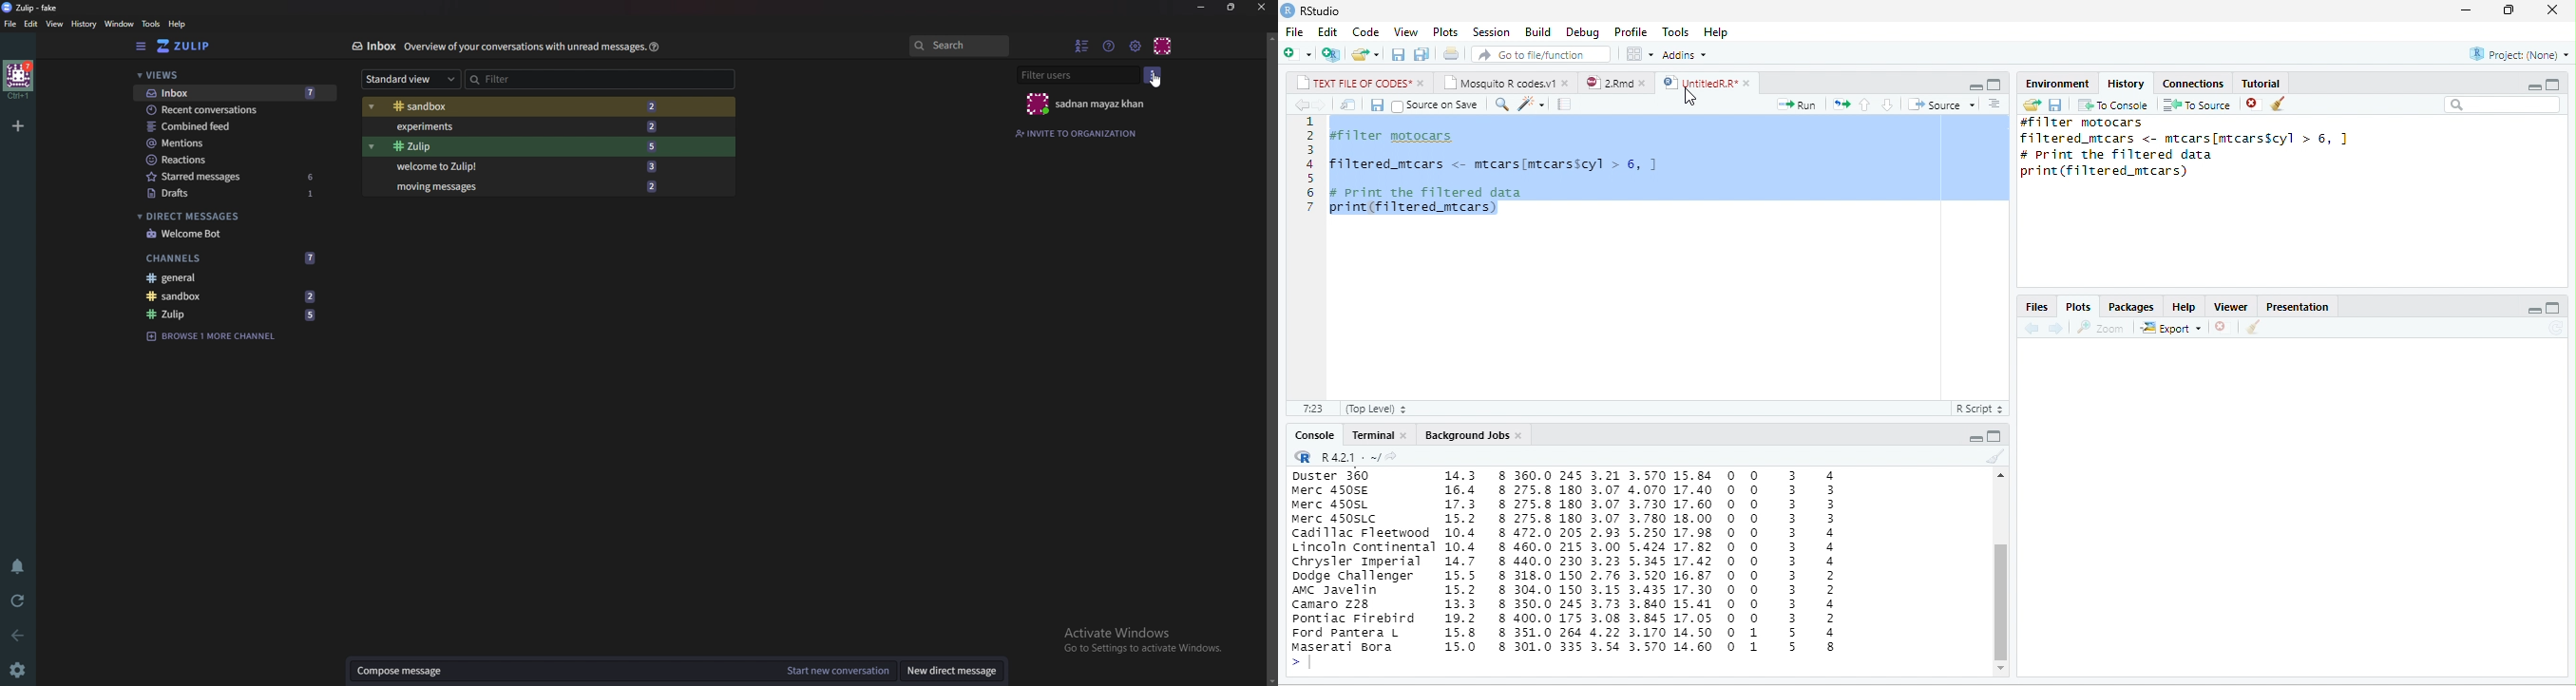  What do you see at coordinates (2099, 328) in the screenshot?
I see `Zoom` at bounding box center [2099, 328].